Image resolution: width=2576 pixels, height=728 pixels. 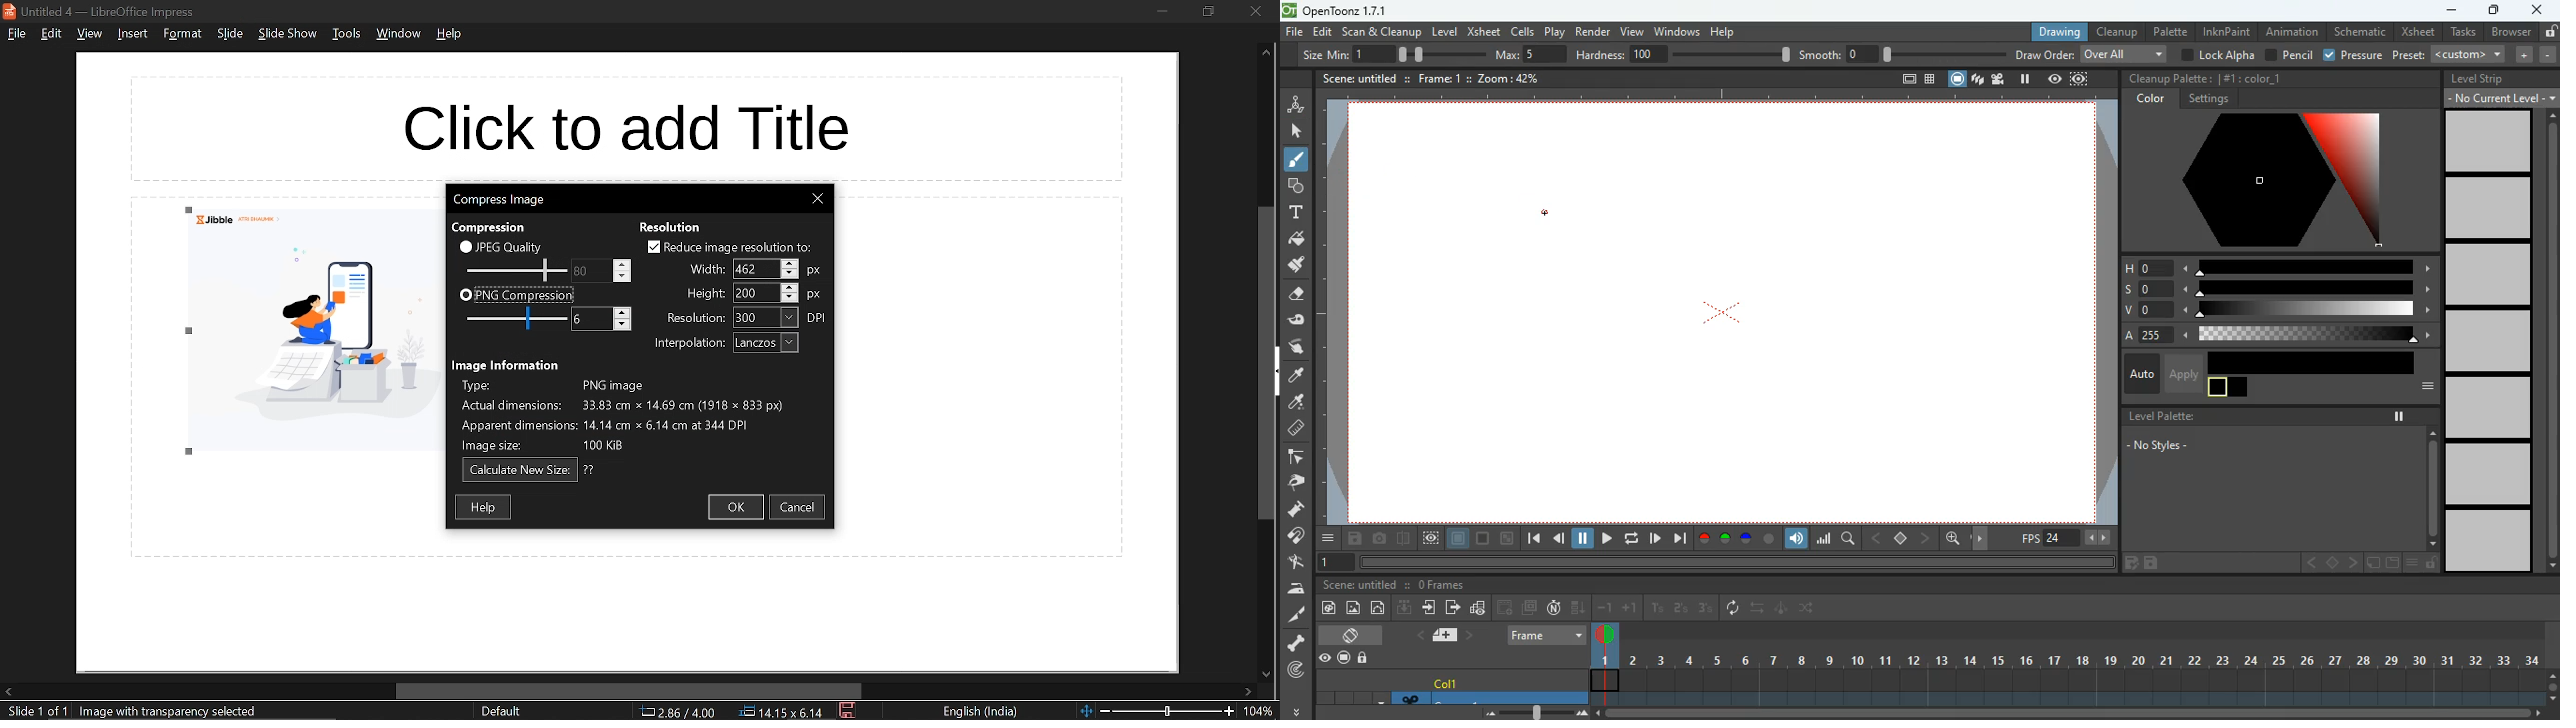 What do you see at coordinates (182, 33) in the screenshot?
I see `format` at bounding box center [182, 33].